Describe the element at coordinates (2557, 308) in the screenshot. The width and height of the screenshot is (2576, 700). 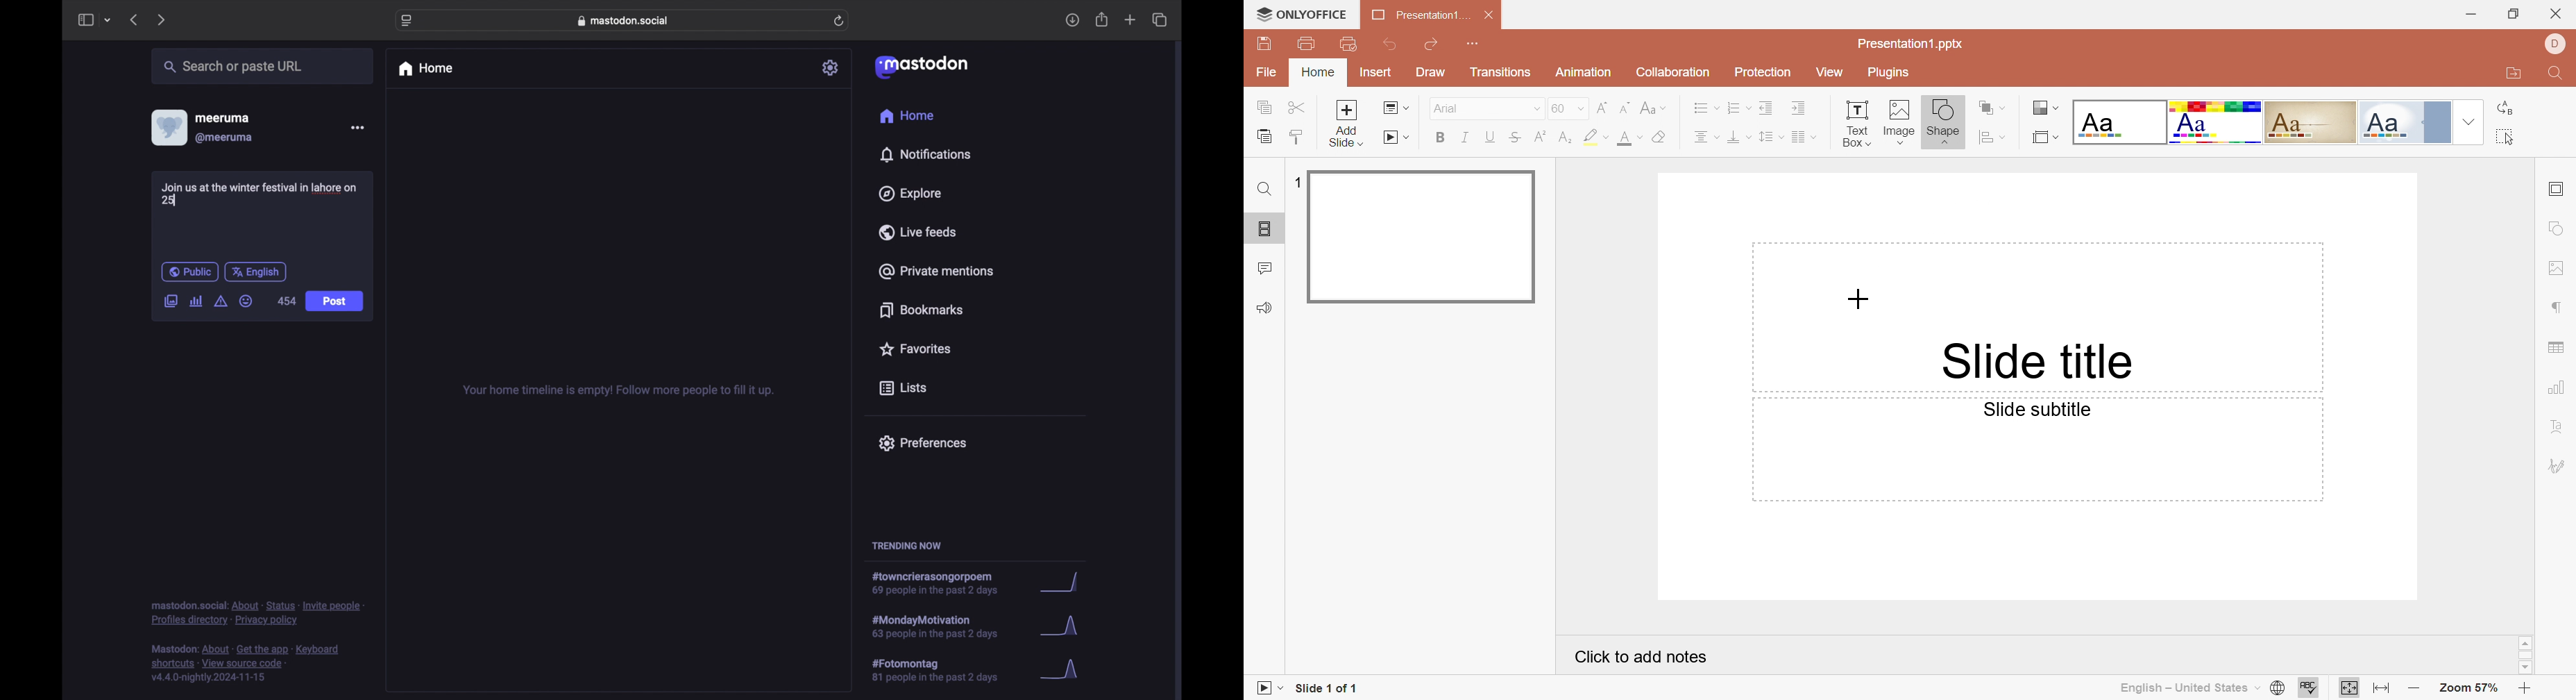
I see `Paragraph settings` at that location.